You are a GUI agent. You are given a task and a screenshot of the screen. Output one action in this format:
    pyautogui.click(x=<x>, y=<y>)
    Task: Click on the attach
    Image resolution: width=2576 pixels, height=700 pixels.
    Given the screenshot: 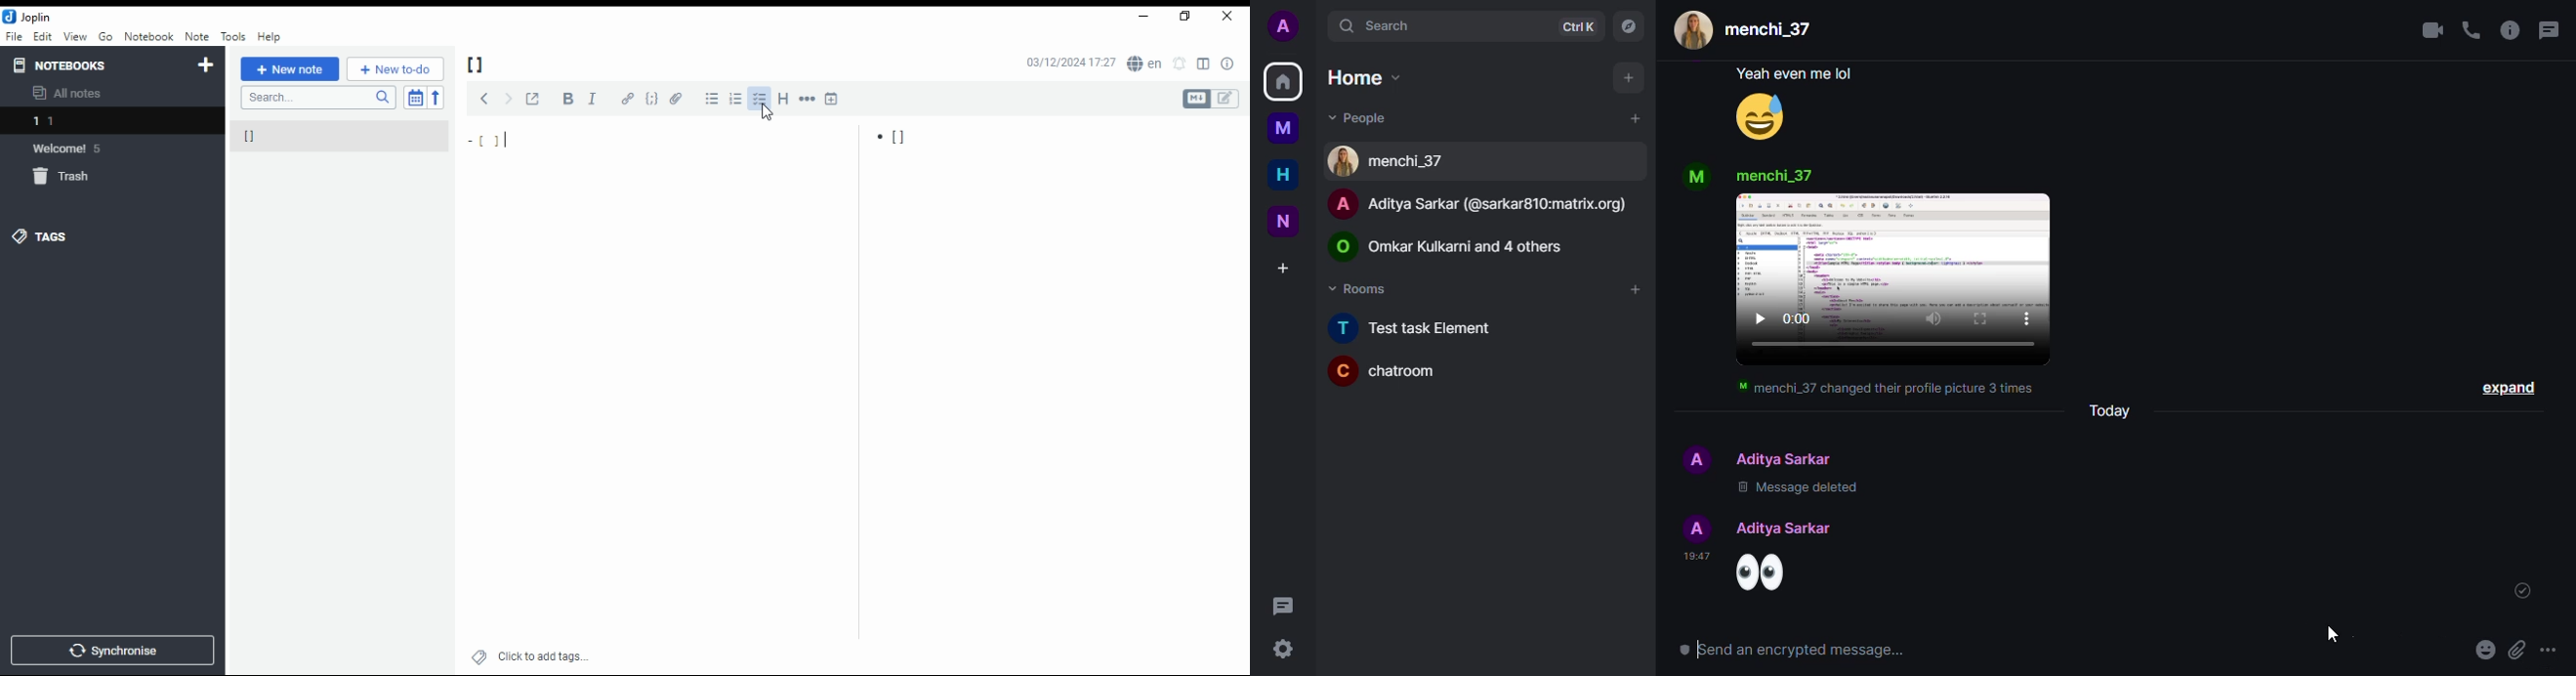 What is the action you would take?
    pyautogui.click(x=2518, y=647)
    